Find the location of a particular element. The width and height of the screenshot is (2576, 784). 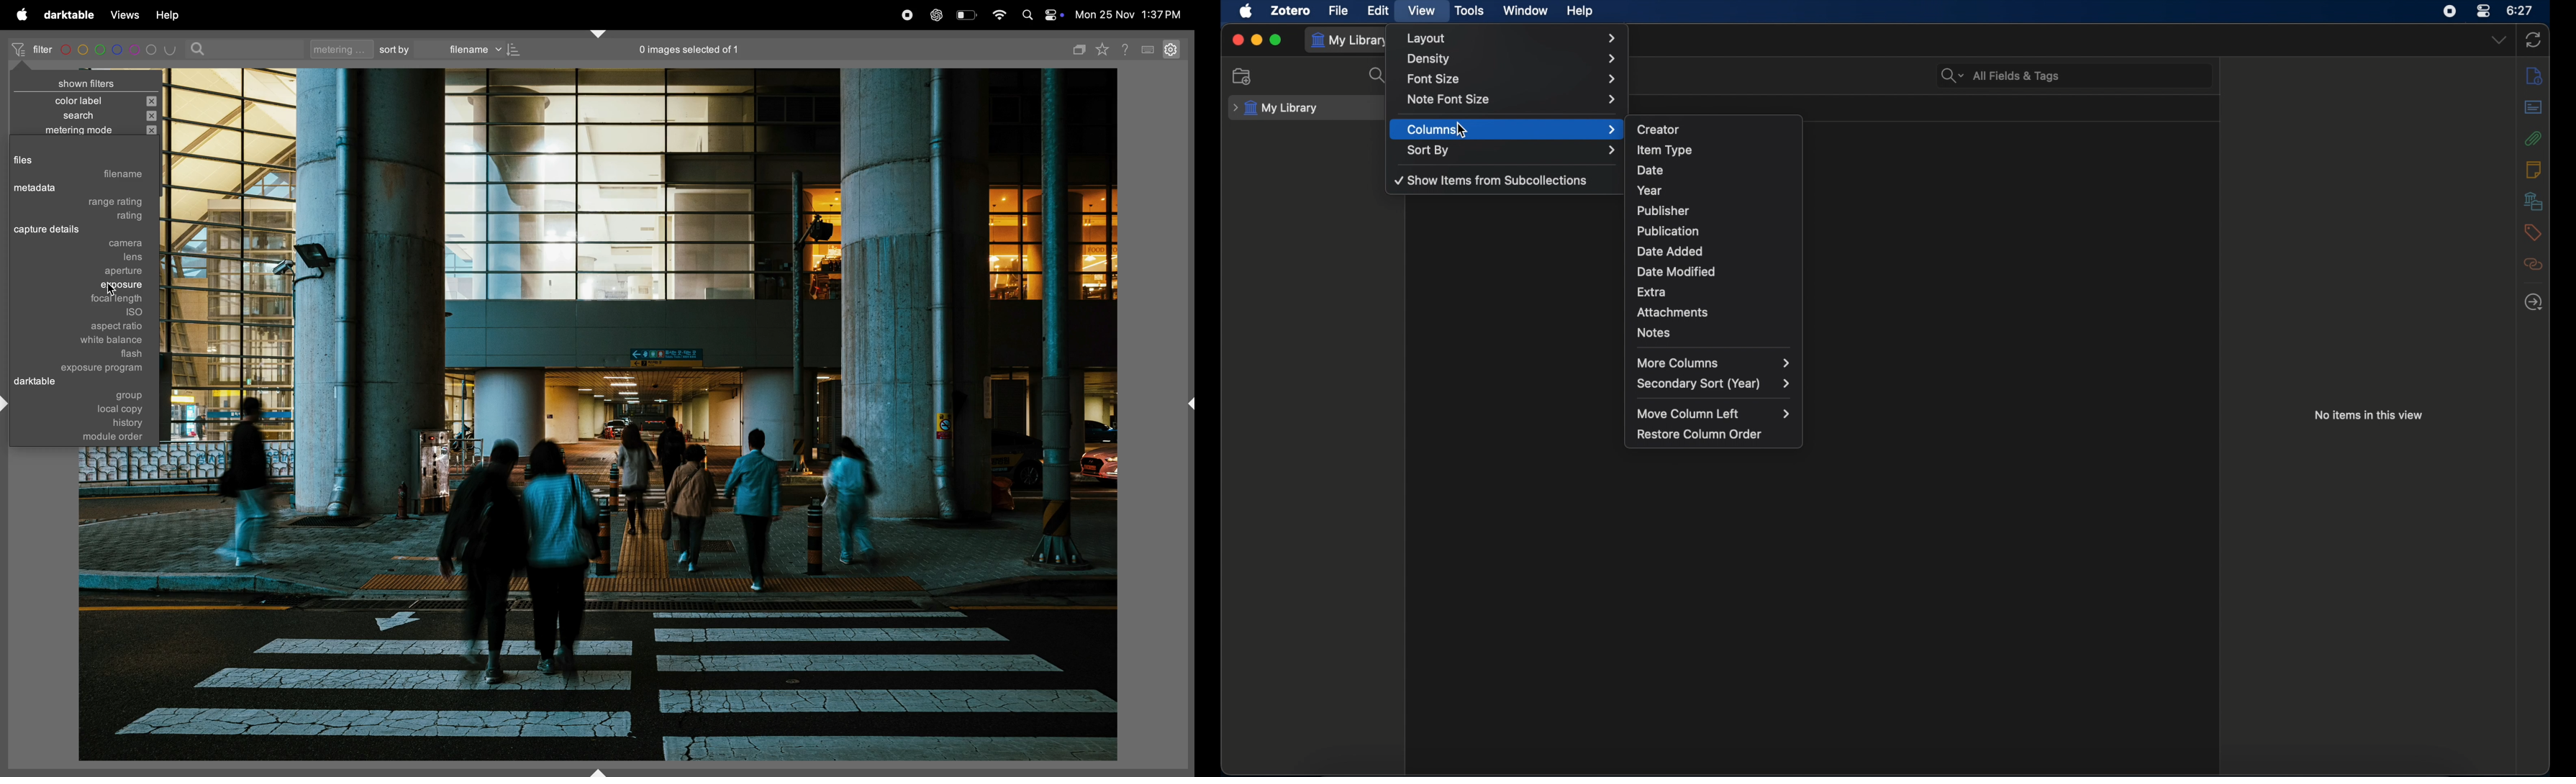

restore column order is located at coordinates (1700, 434).